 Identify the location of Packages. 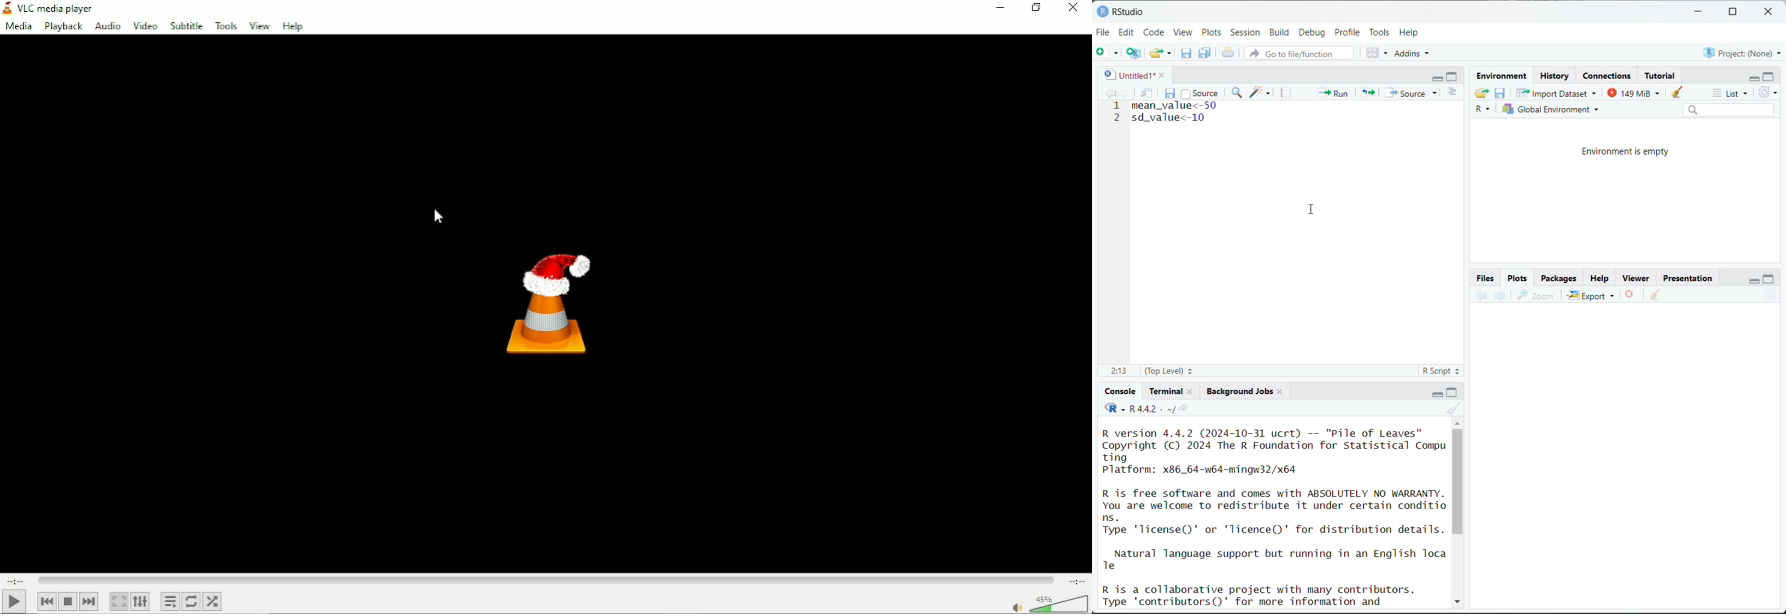
(1559, 278).